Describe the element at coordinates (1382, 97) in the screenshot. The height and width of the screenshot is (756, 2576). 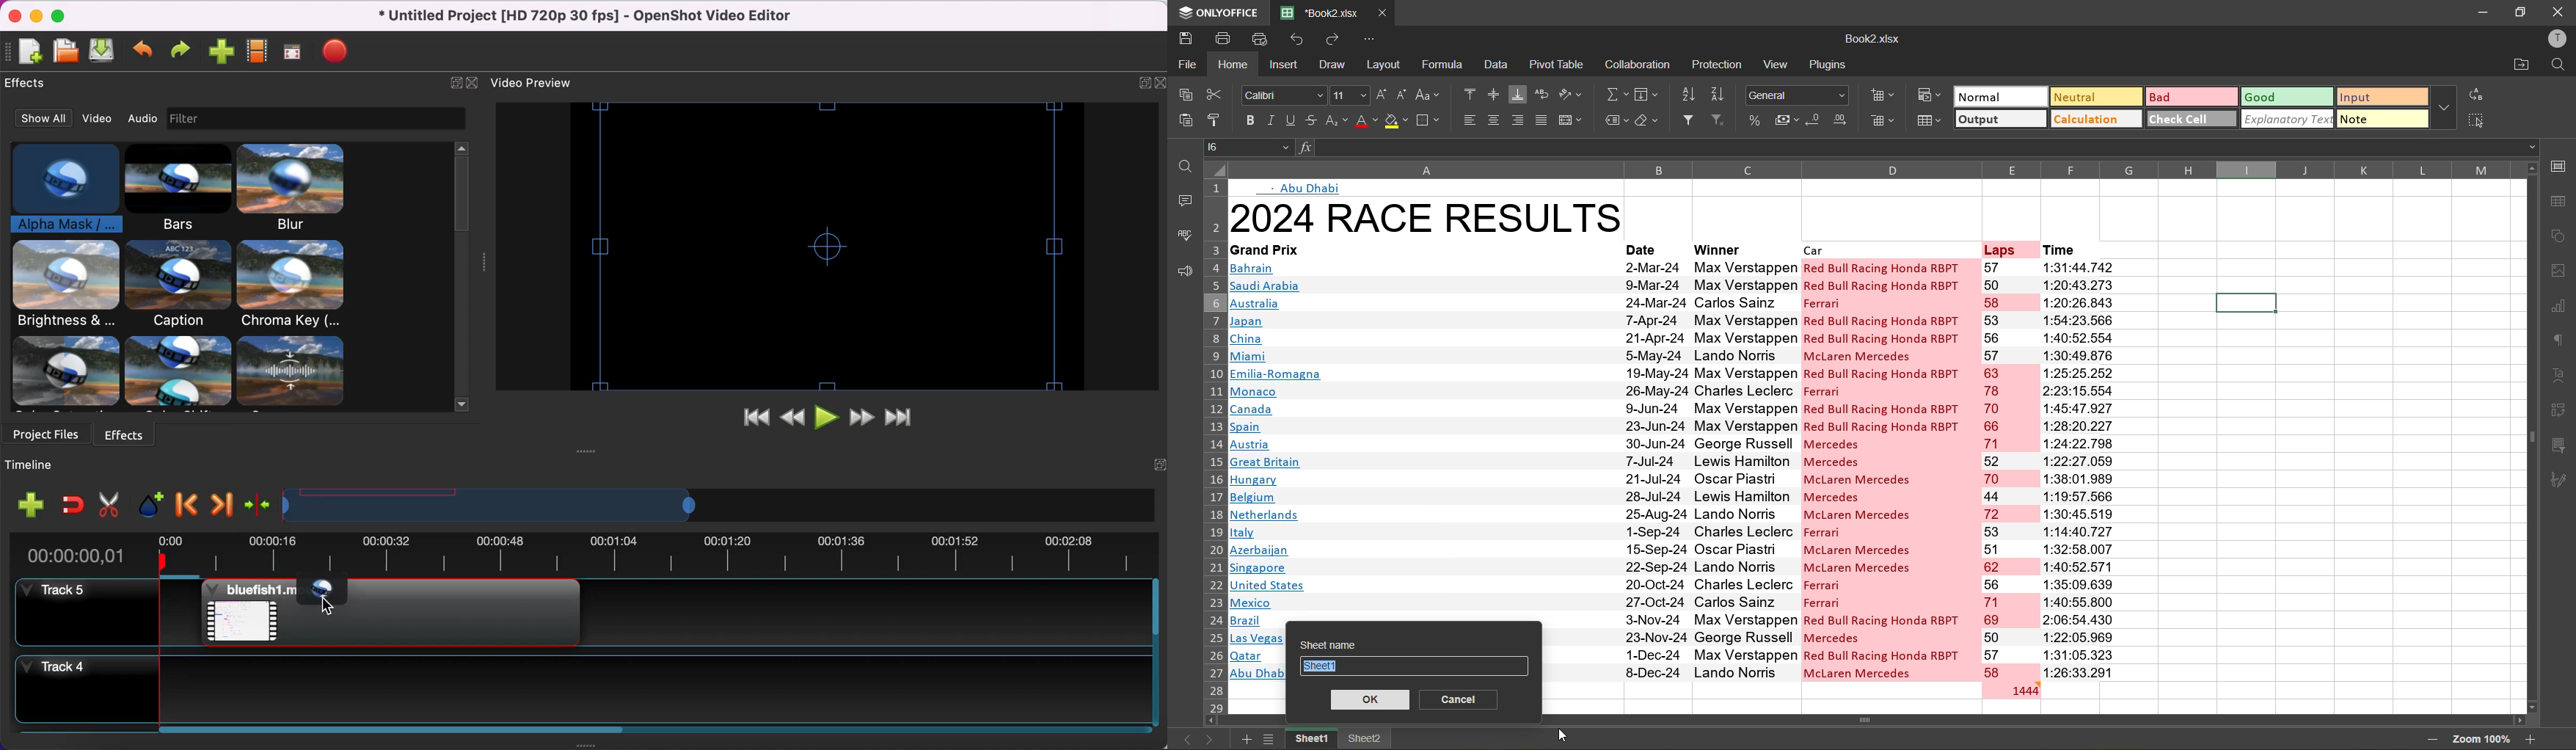
I see `increment size` at that location.